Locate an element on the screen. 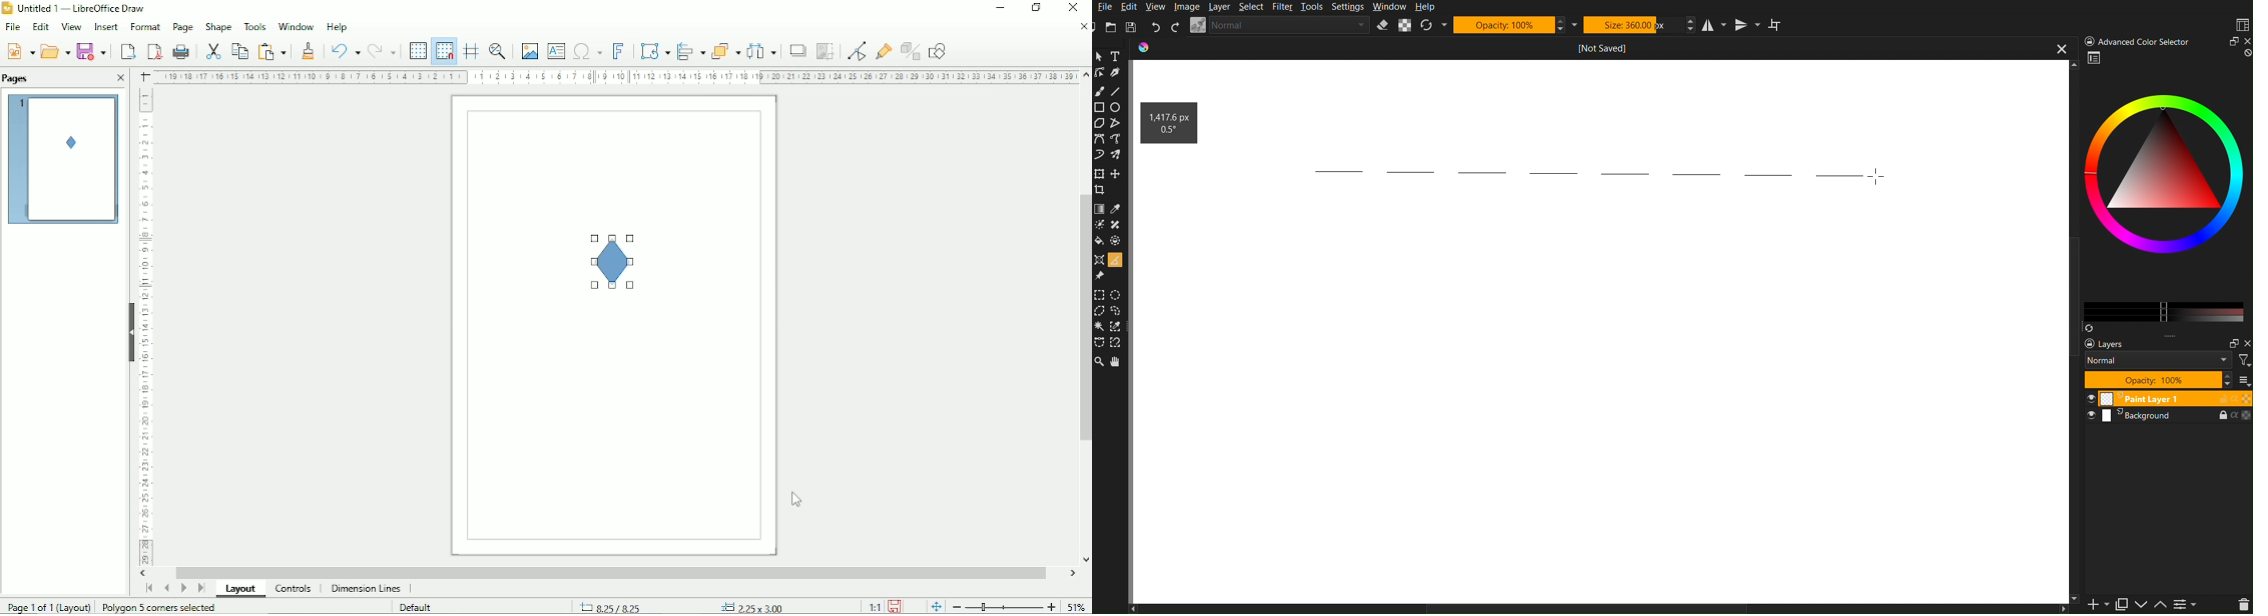 The height and width of the screenshot is (616, 2268). Save is located at coordinates (1130, 27).